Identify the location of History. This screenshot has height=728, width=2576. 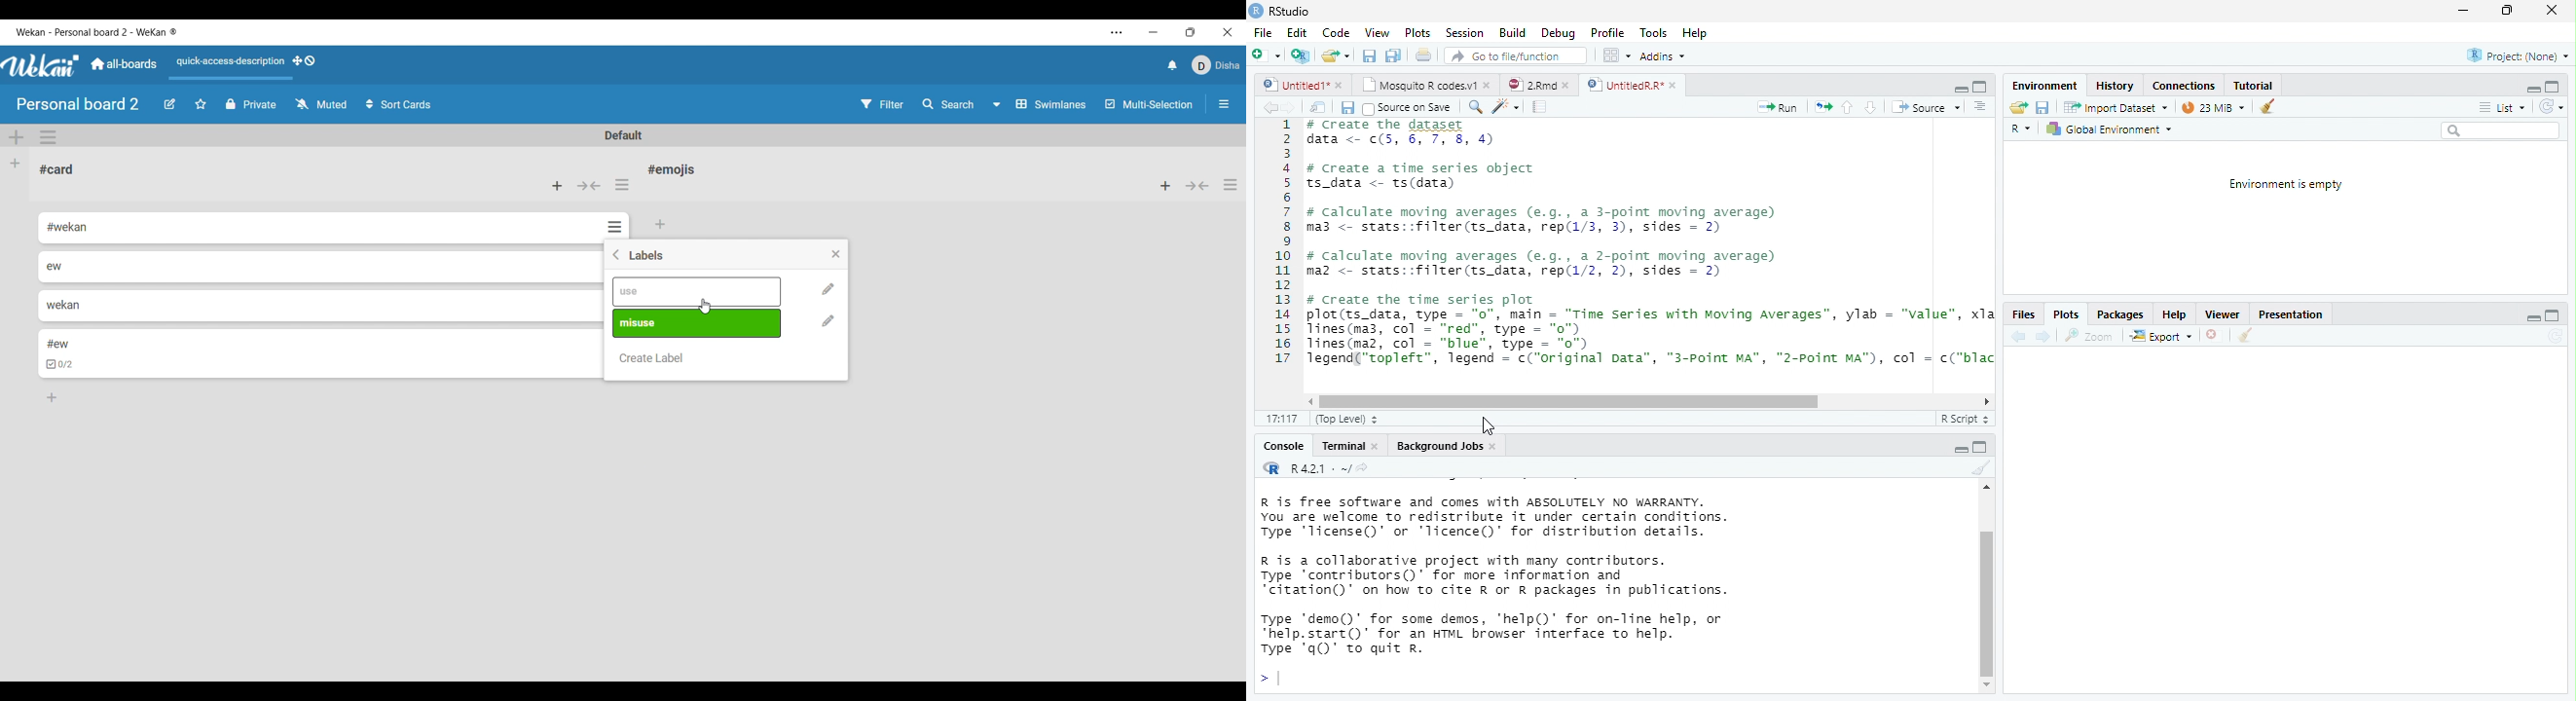
(2115, 85).